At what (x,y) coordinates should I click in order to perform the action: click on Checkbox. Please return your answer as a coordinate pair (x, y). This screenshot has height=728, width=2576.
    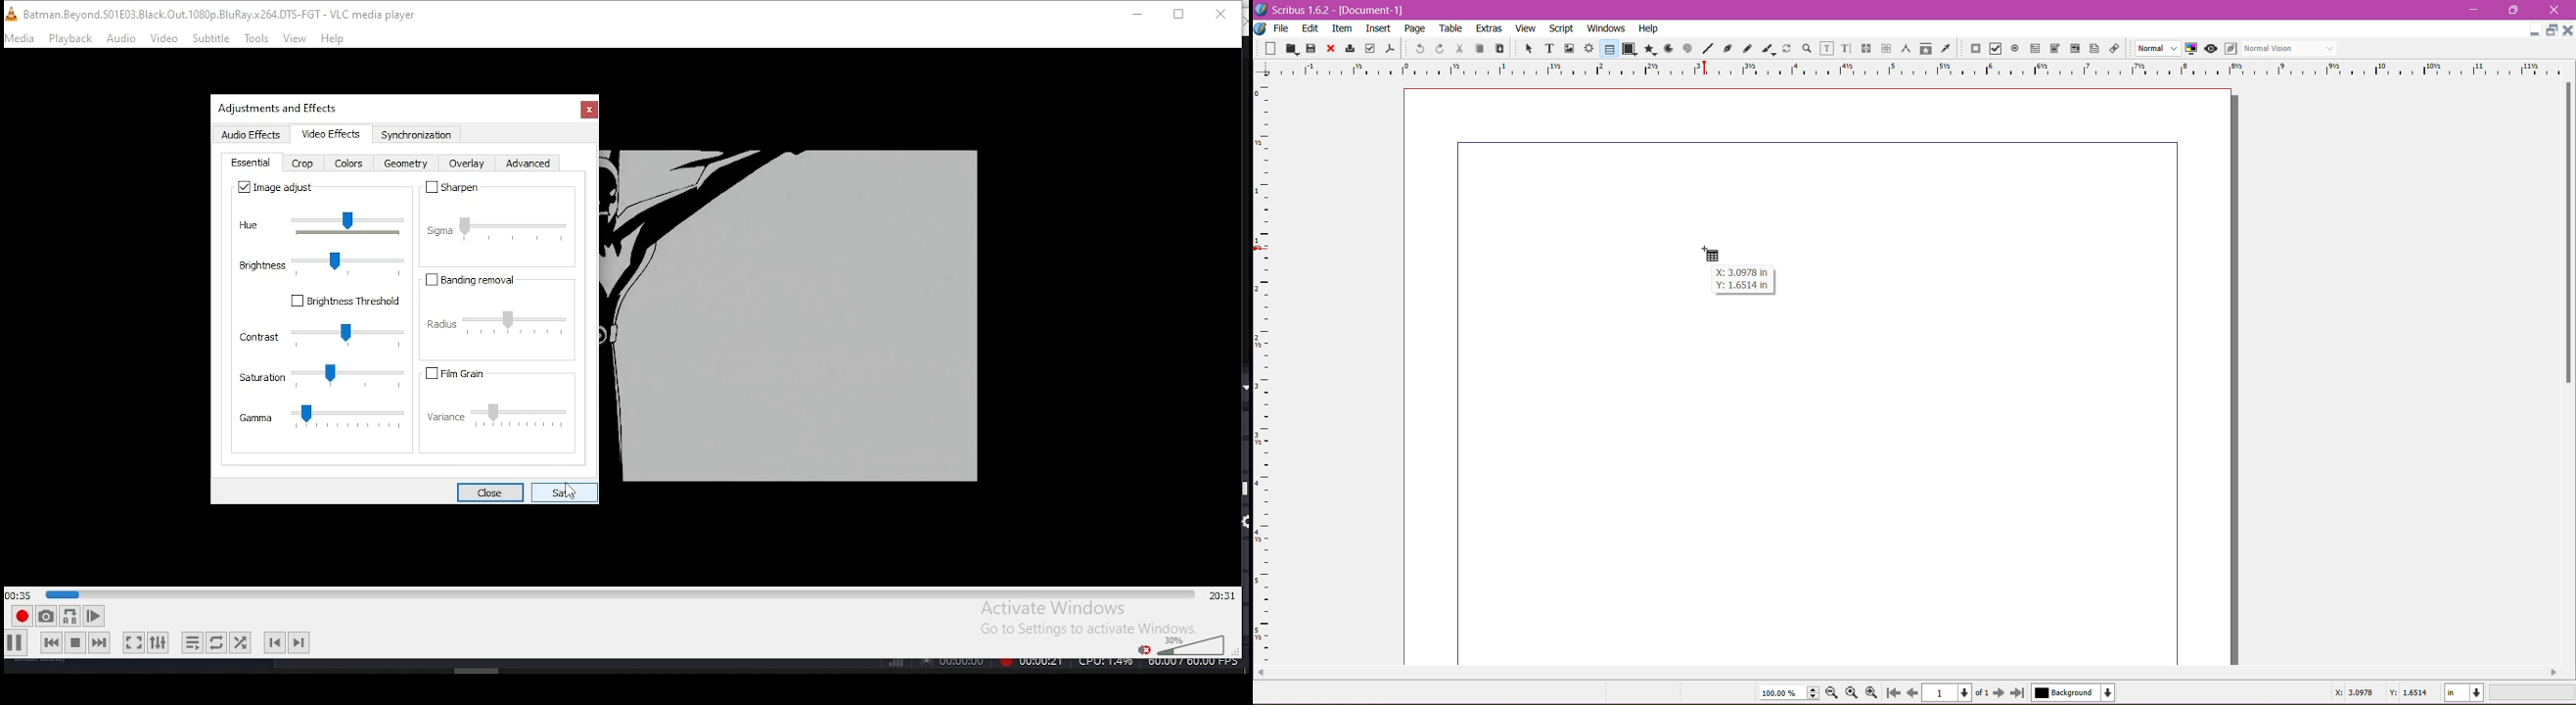
    Looking at the image, I should click on (1994, 50).